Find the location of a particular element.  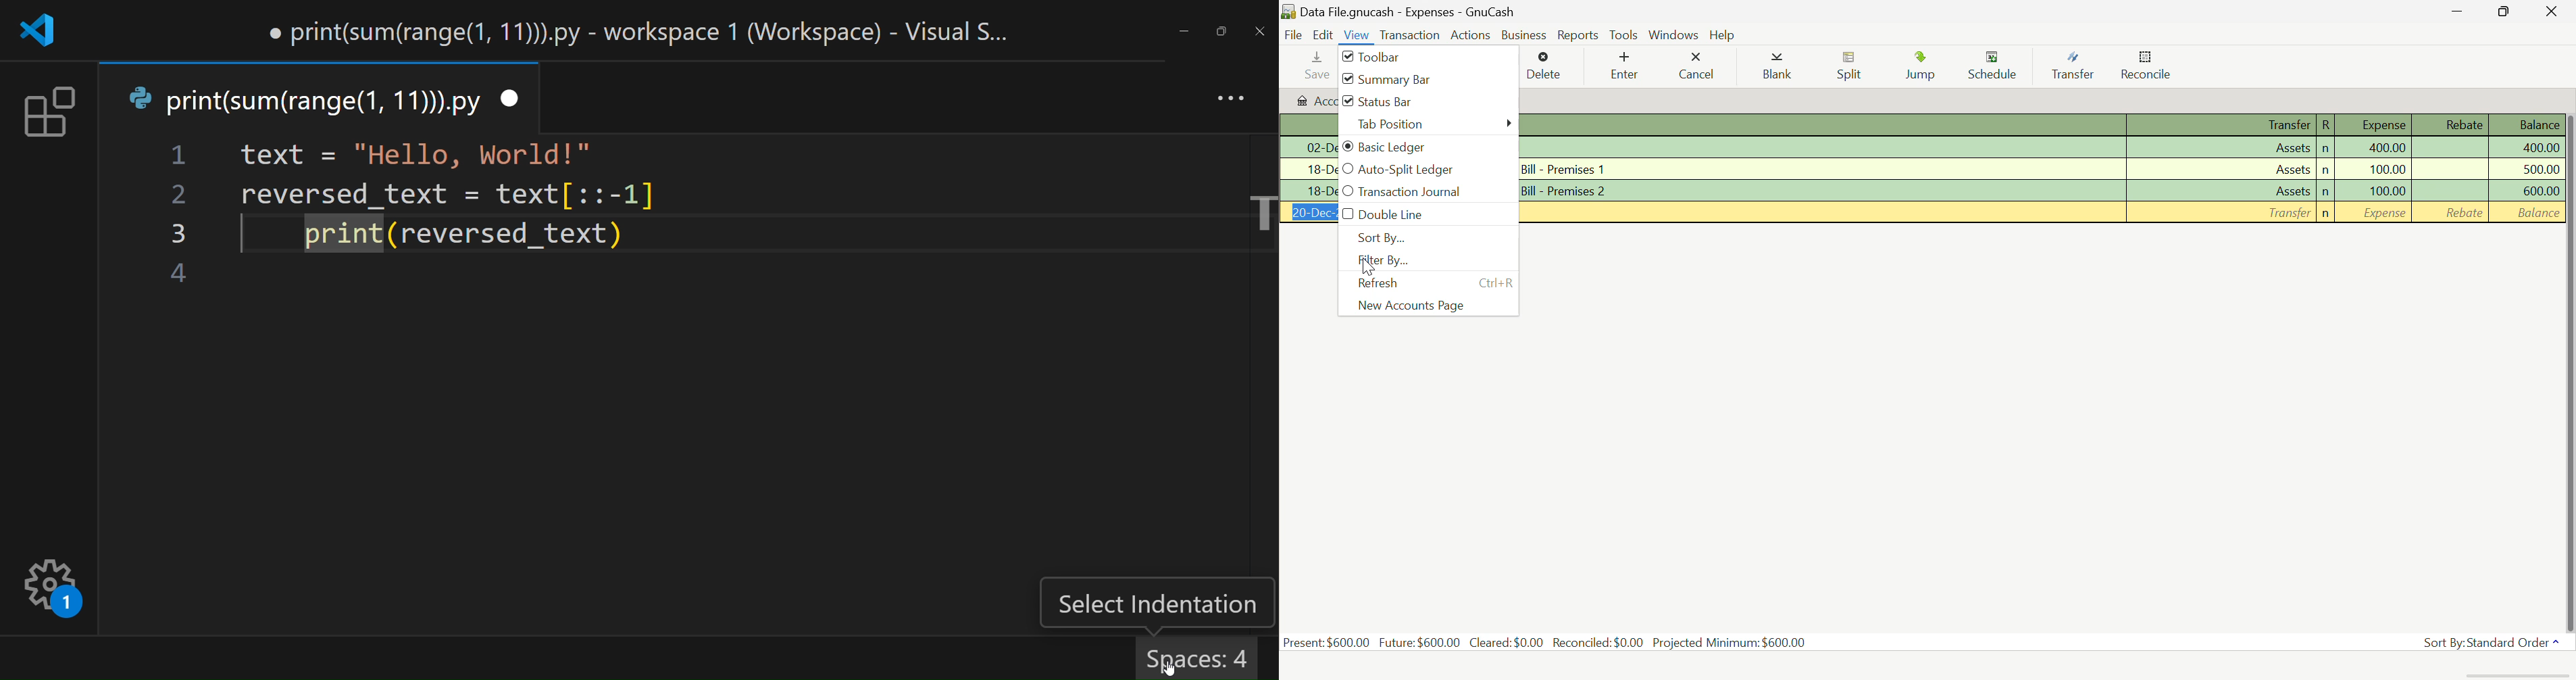

Description is located at coordinates (1821, 124).